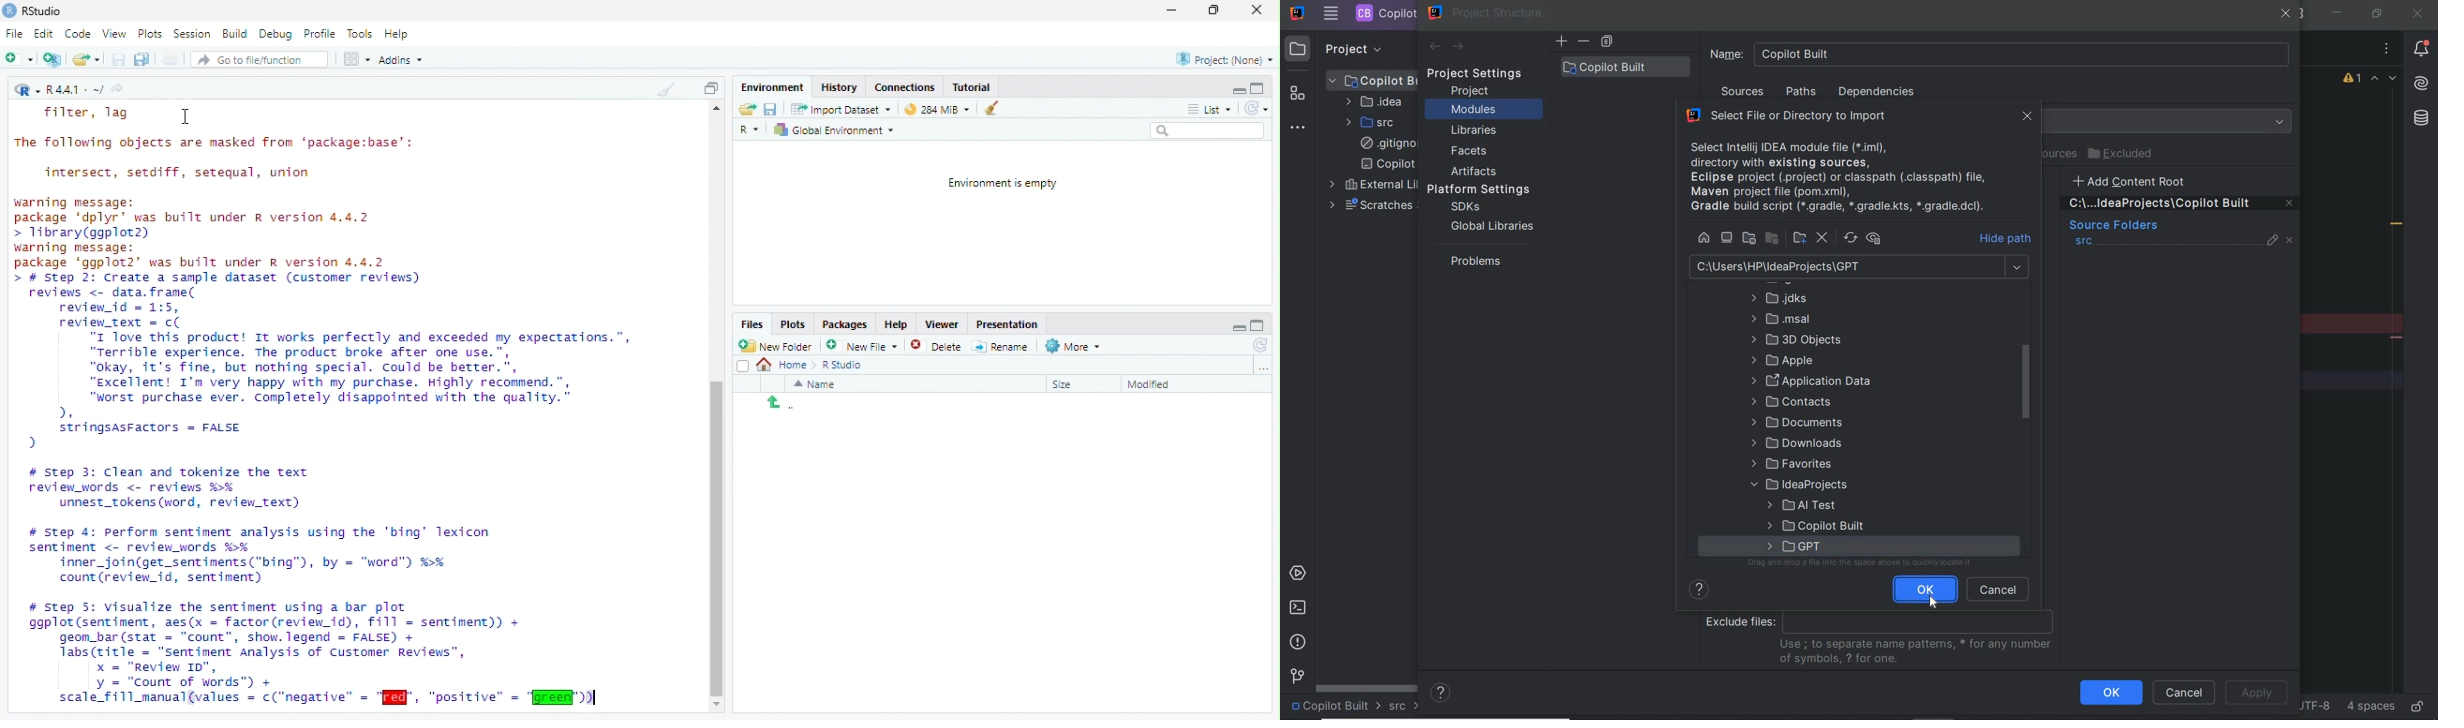 Image resolution: width=2464 pixels, height=728 pixels. I want to click on Save all tabs, so click(141, 58).